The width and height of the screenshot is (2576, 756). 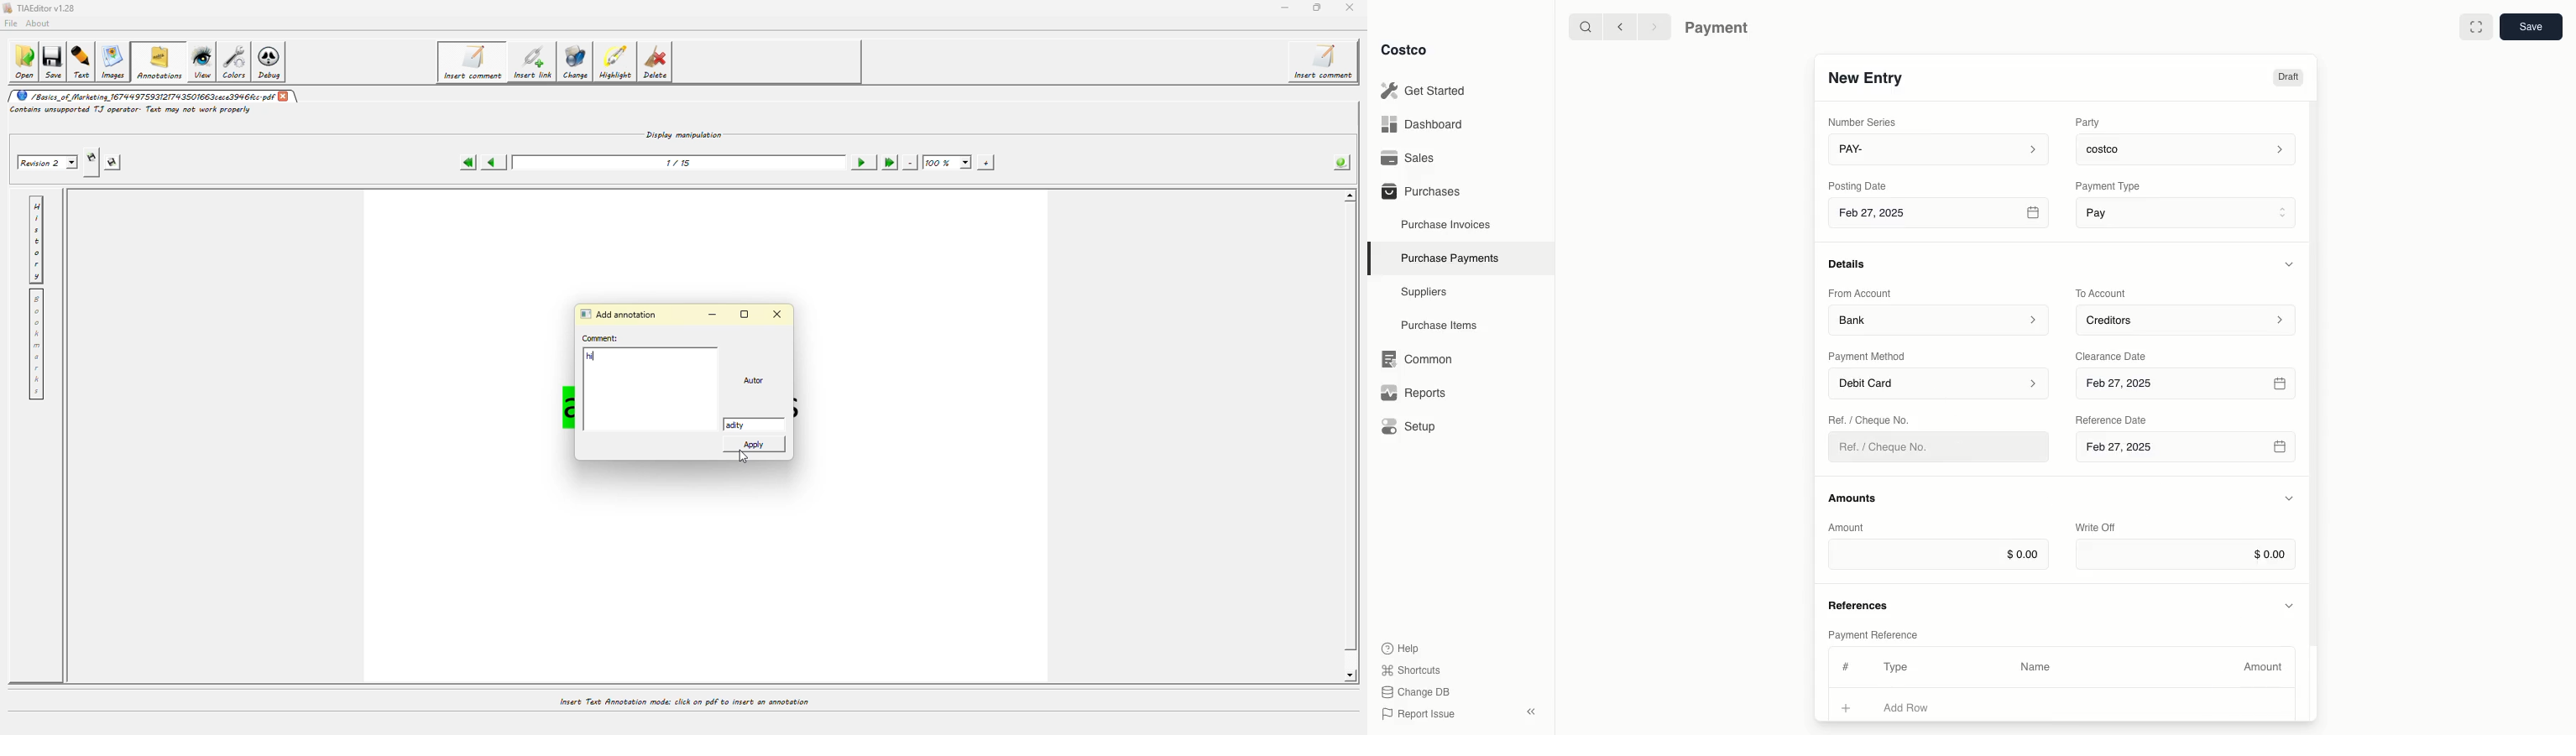 What do you see at coordinates (2107, 185) in the screenshot?
I see `‘Payment Type` at bounding box center [2107, 185].